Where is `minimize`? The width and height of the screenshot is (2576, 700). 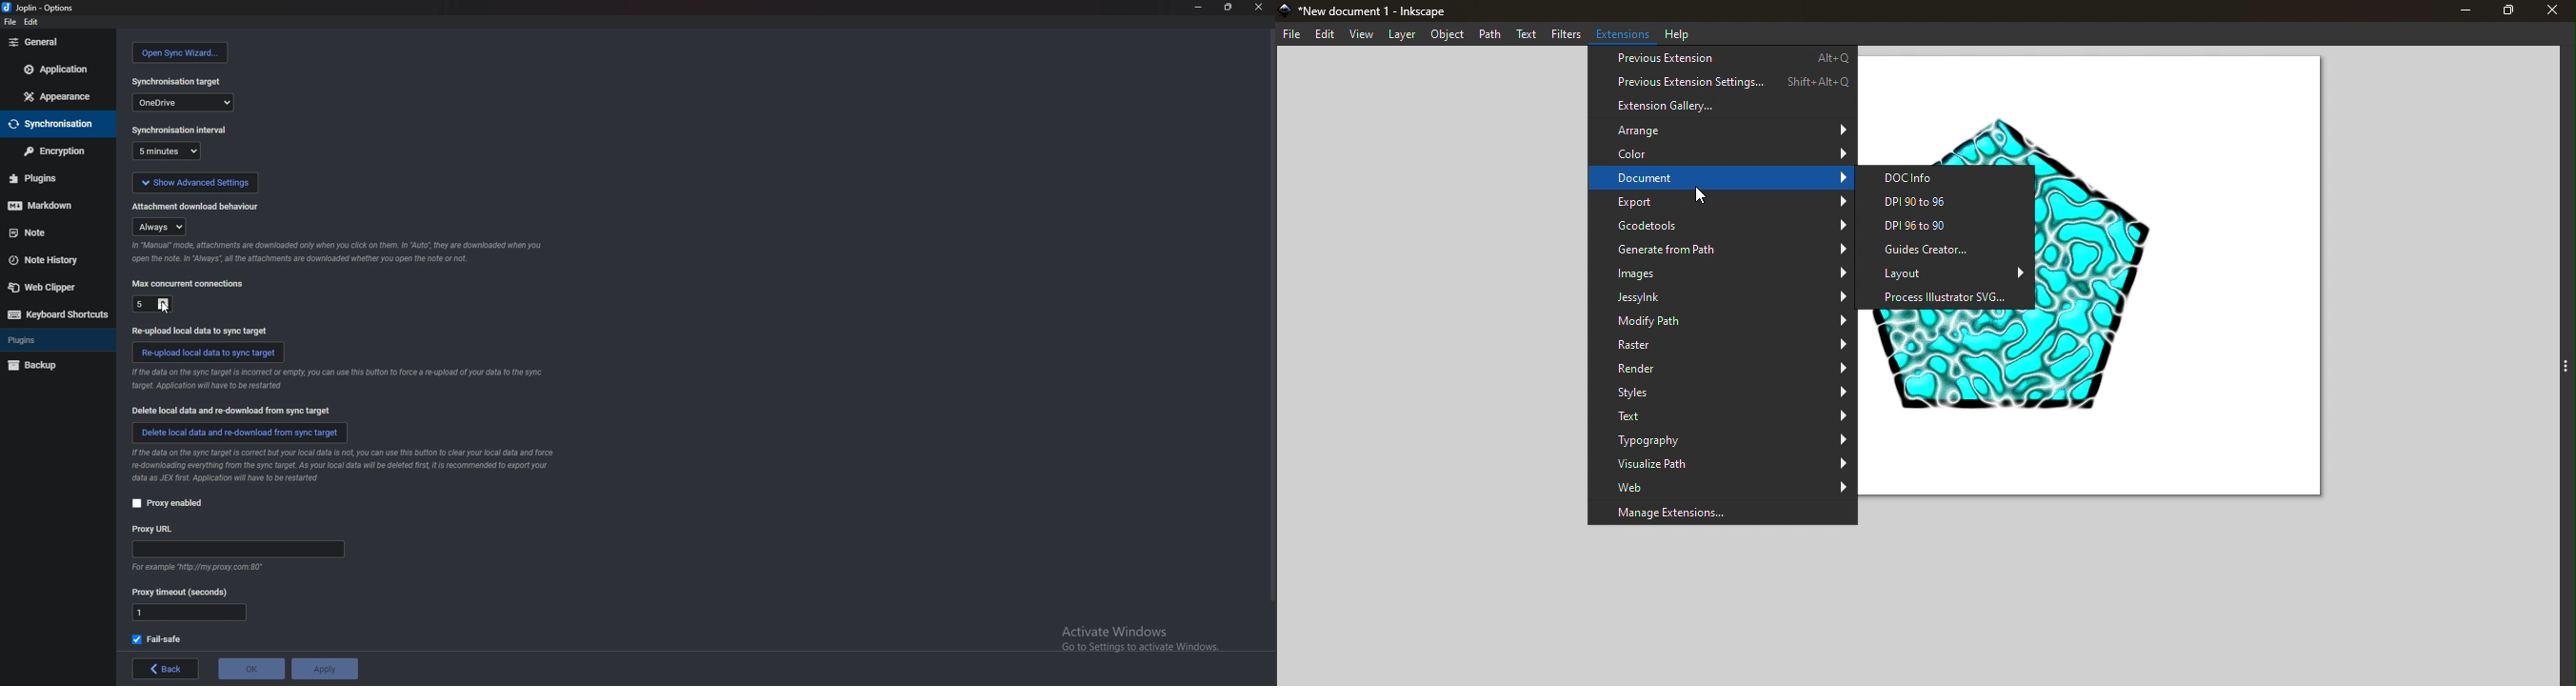
minimize is located at coordinates (1199, 7).